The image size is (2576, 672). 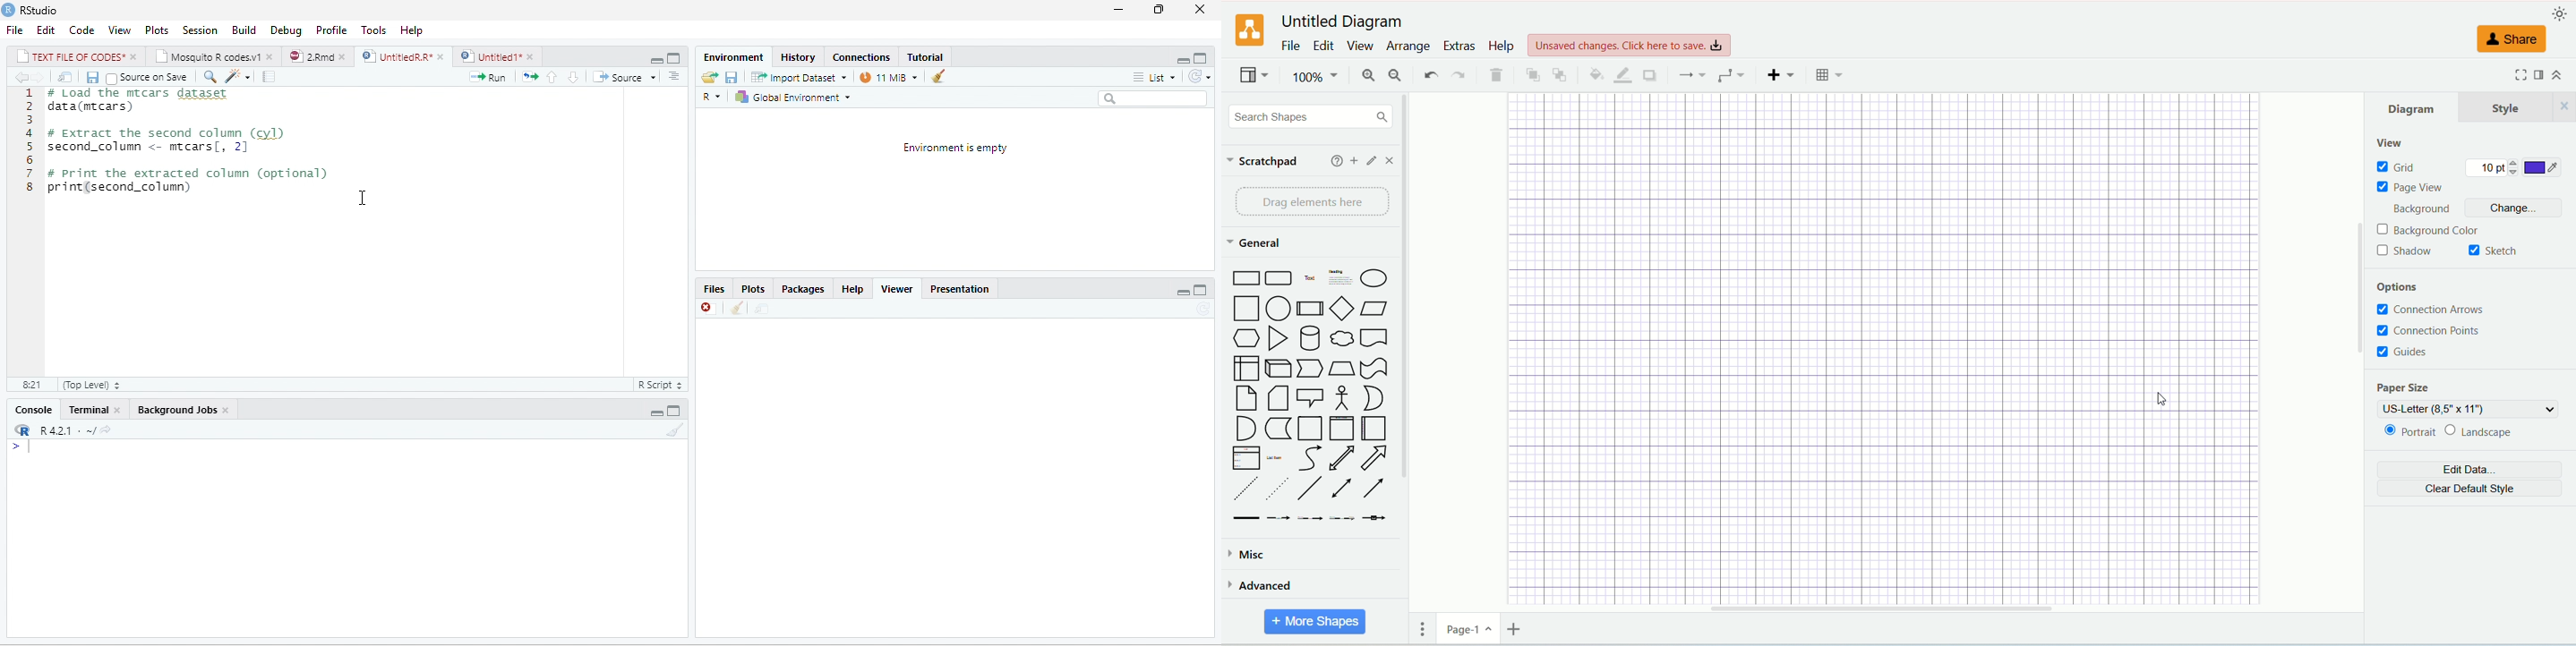 I want to click on save , so click(x=732, y=77).